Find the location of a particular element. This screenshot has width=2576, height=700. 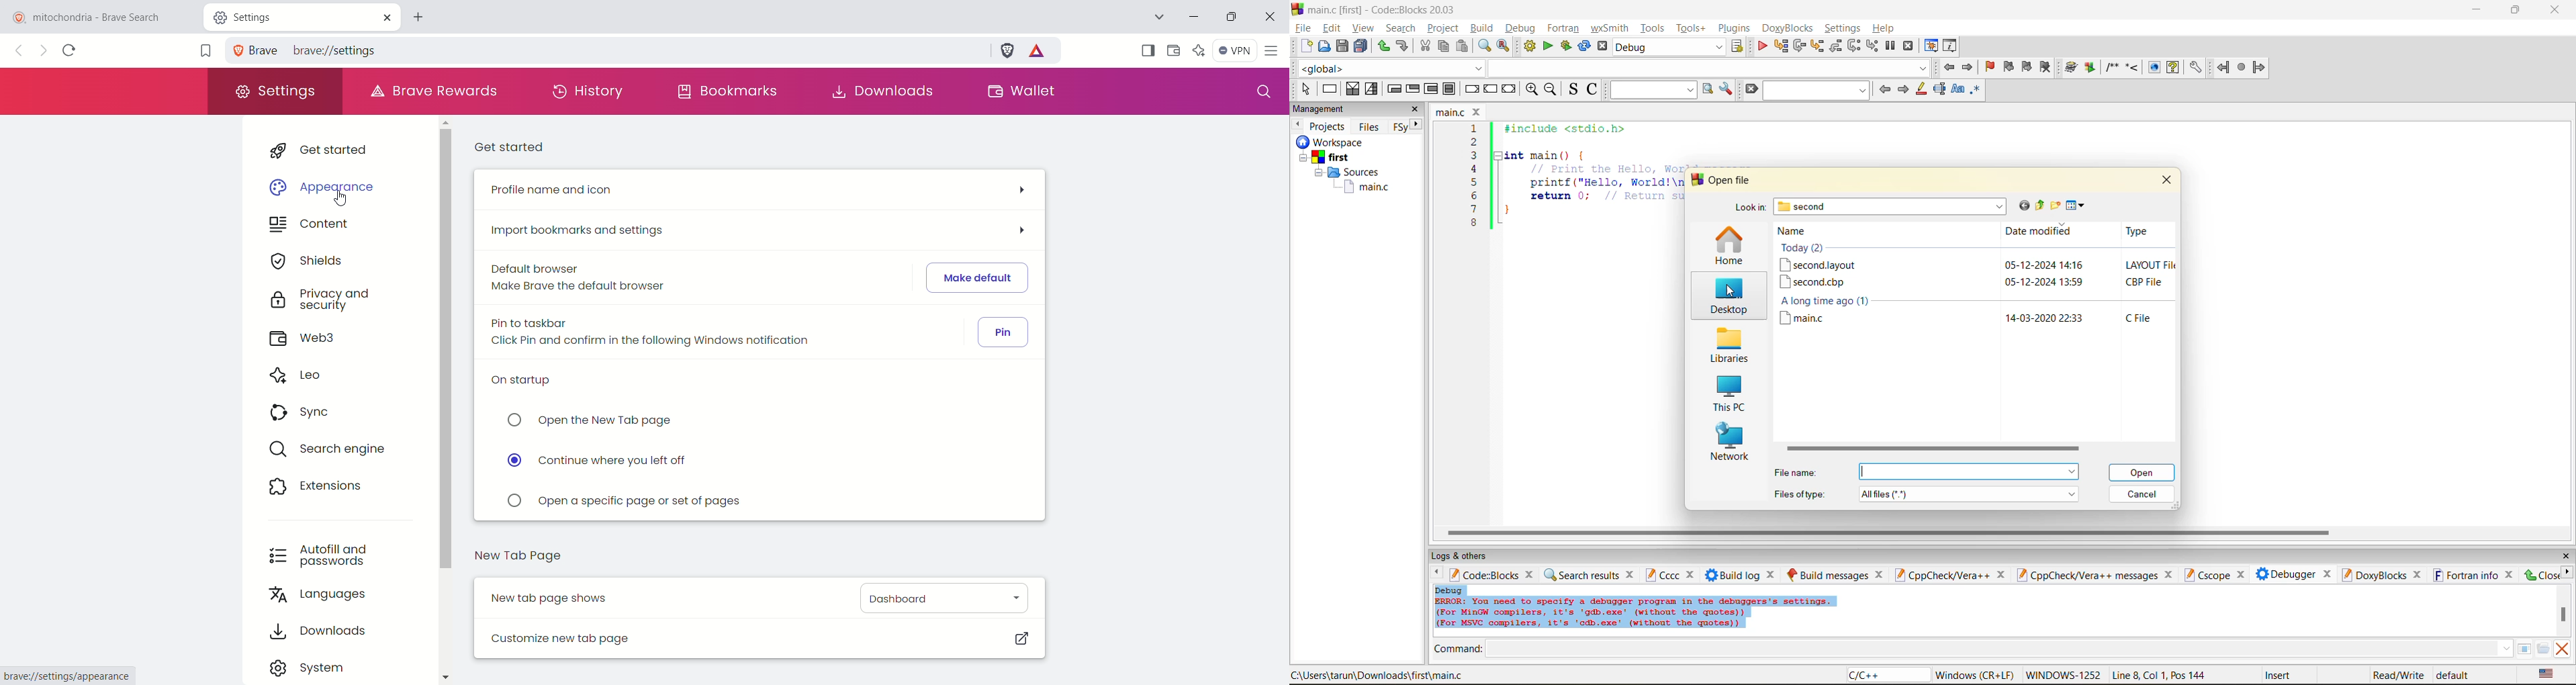

Sources is located at coordinates (1350, 172).